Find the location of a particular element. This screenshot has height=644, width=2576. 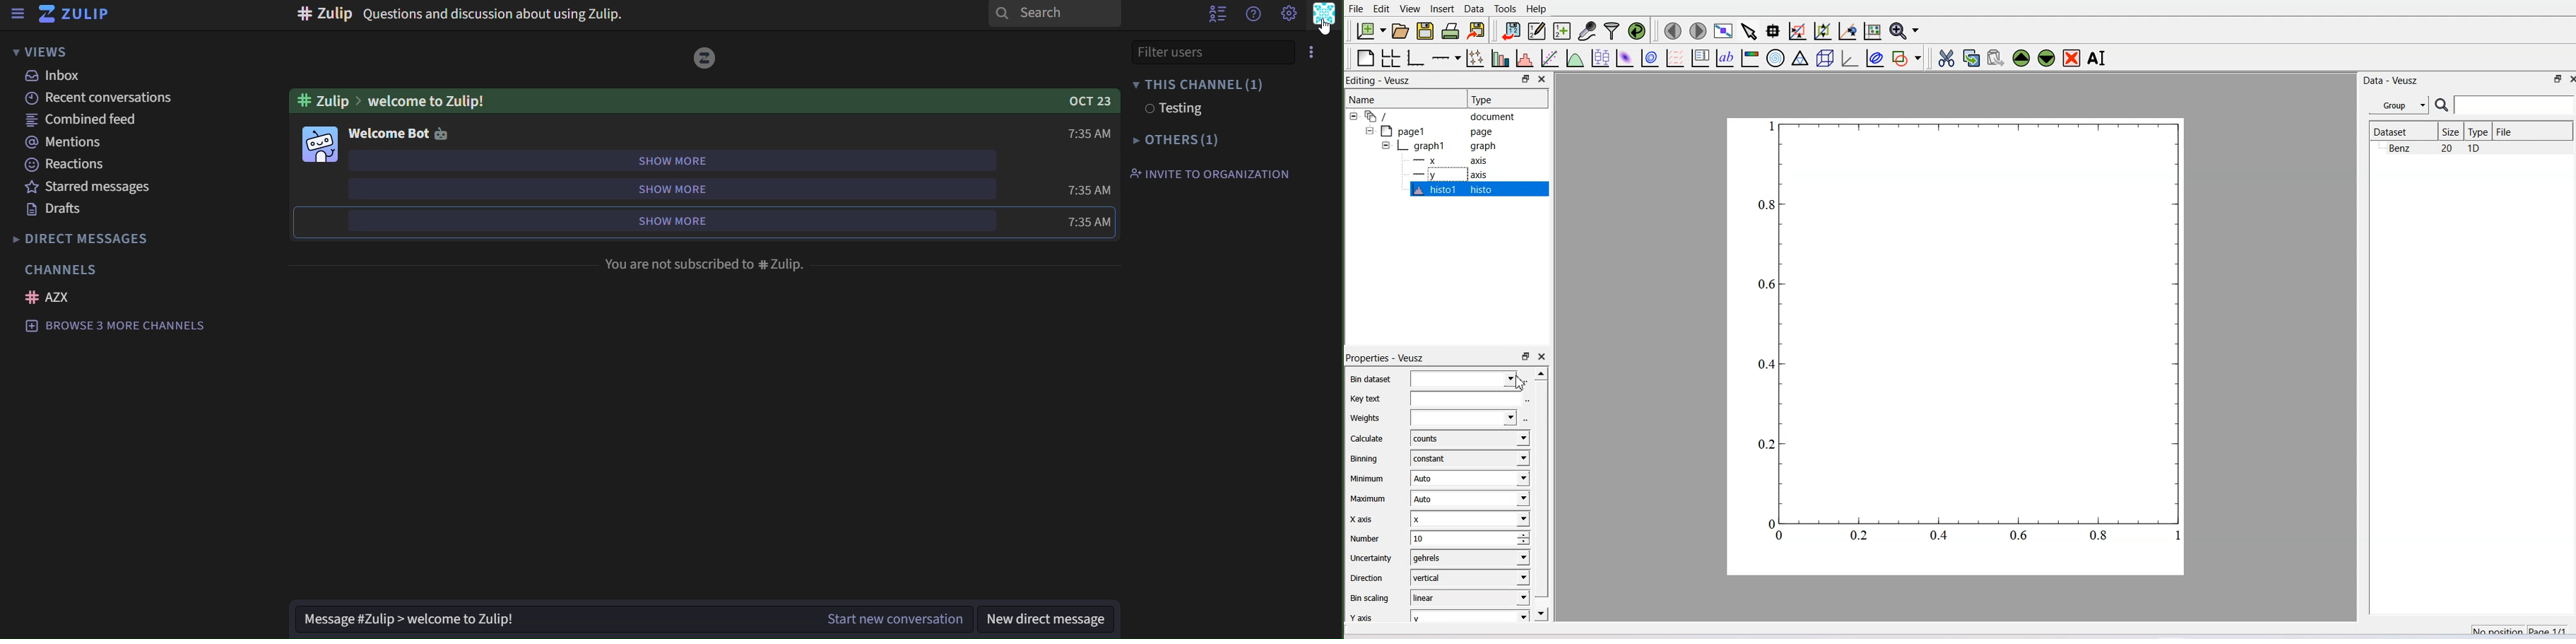

Graph Window is located at coordinates (1966, 341).